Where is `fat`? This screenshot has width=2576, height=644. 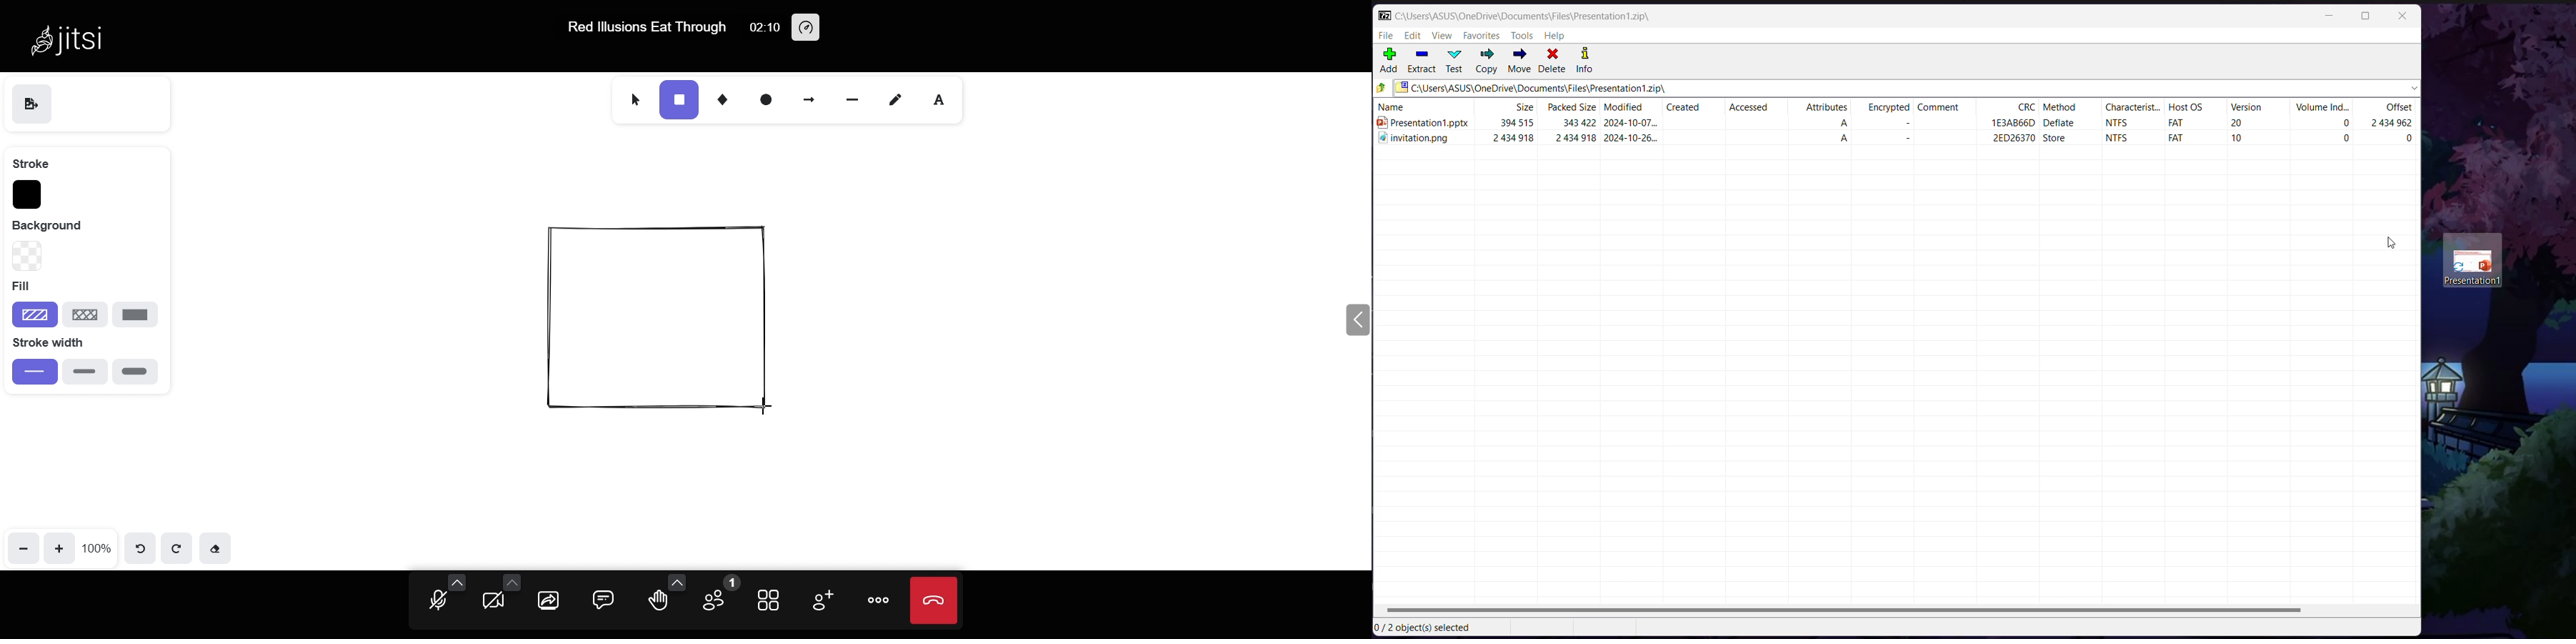
fat is located at coordinates (2175, 122).